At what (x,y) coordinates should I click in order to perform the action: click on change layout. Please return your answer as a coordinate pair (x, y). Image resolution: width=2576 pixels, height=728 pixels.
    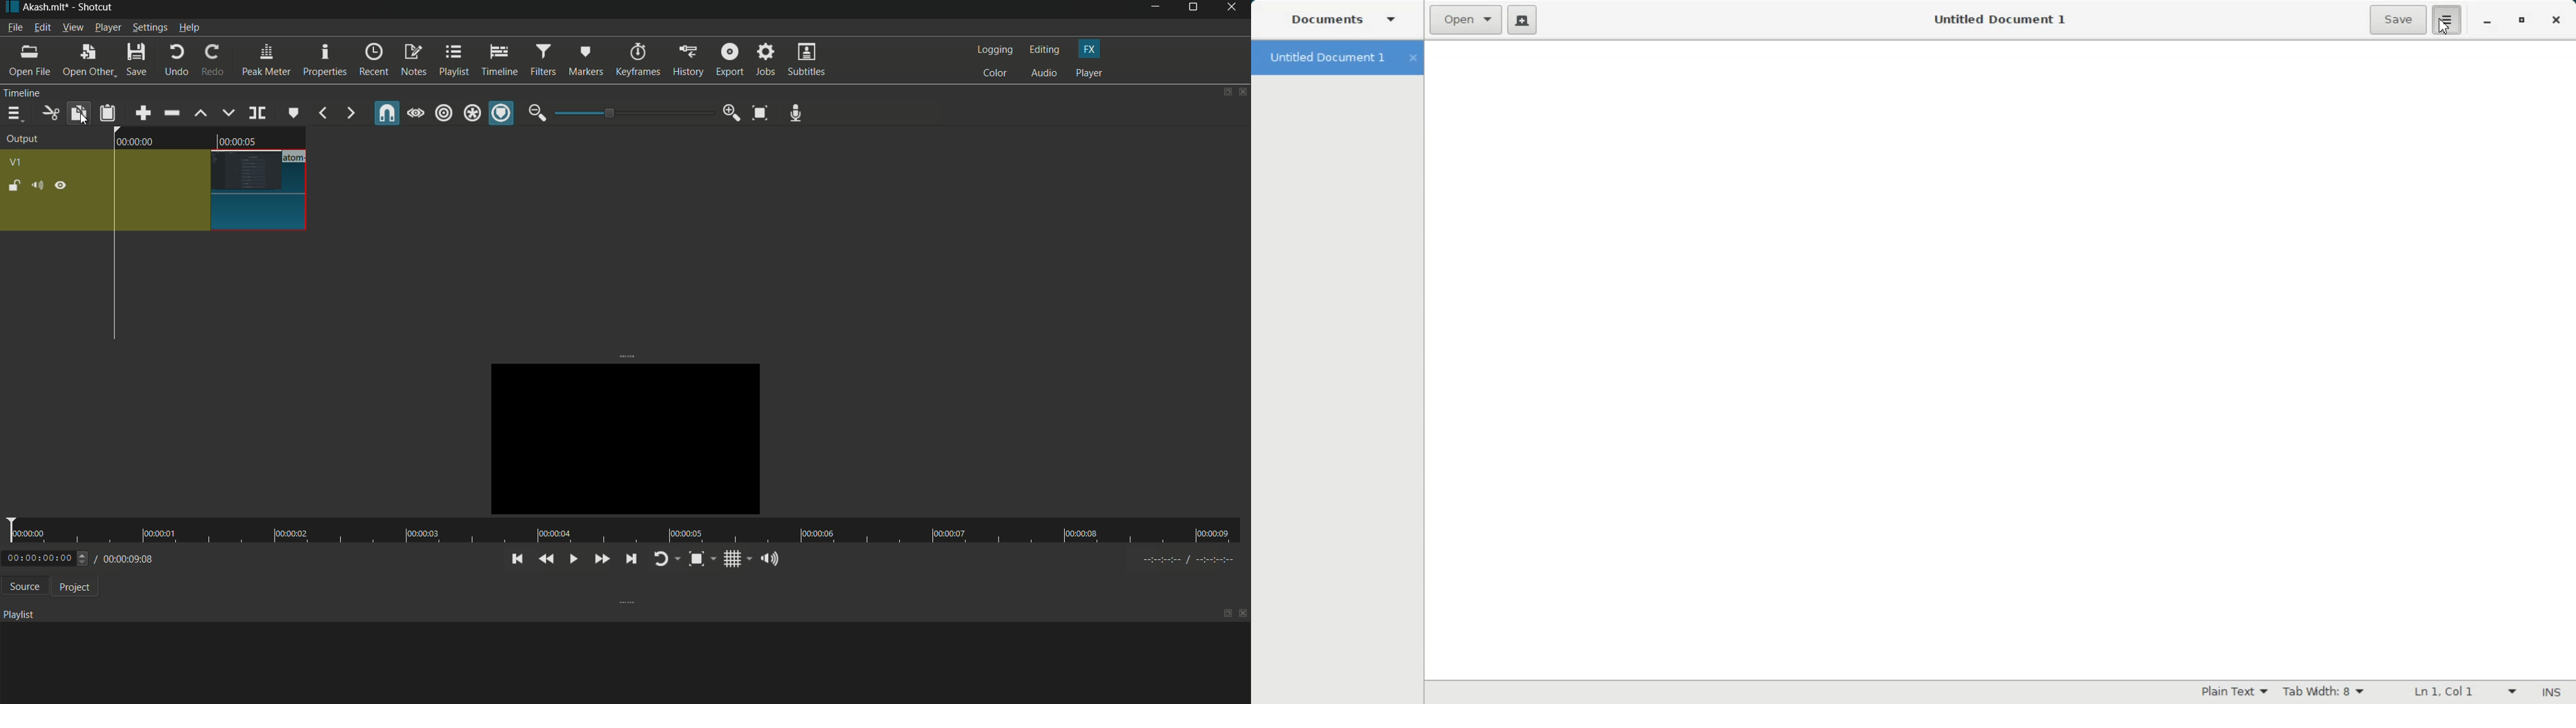
    Looking at the image, I should click on (1223, 92).